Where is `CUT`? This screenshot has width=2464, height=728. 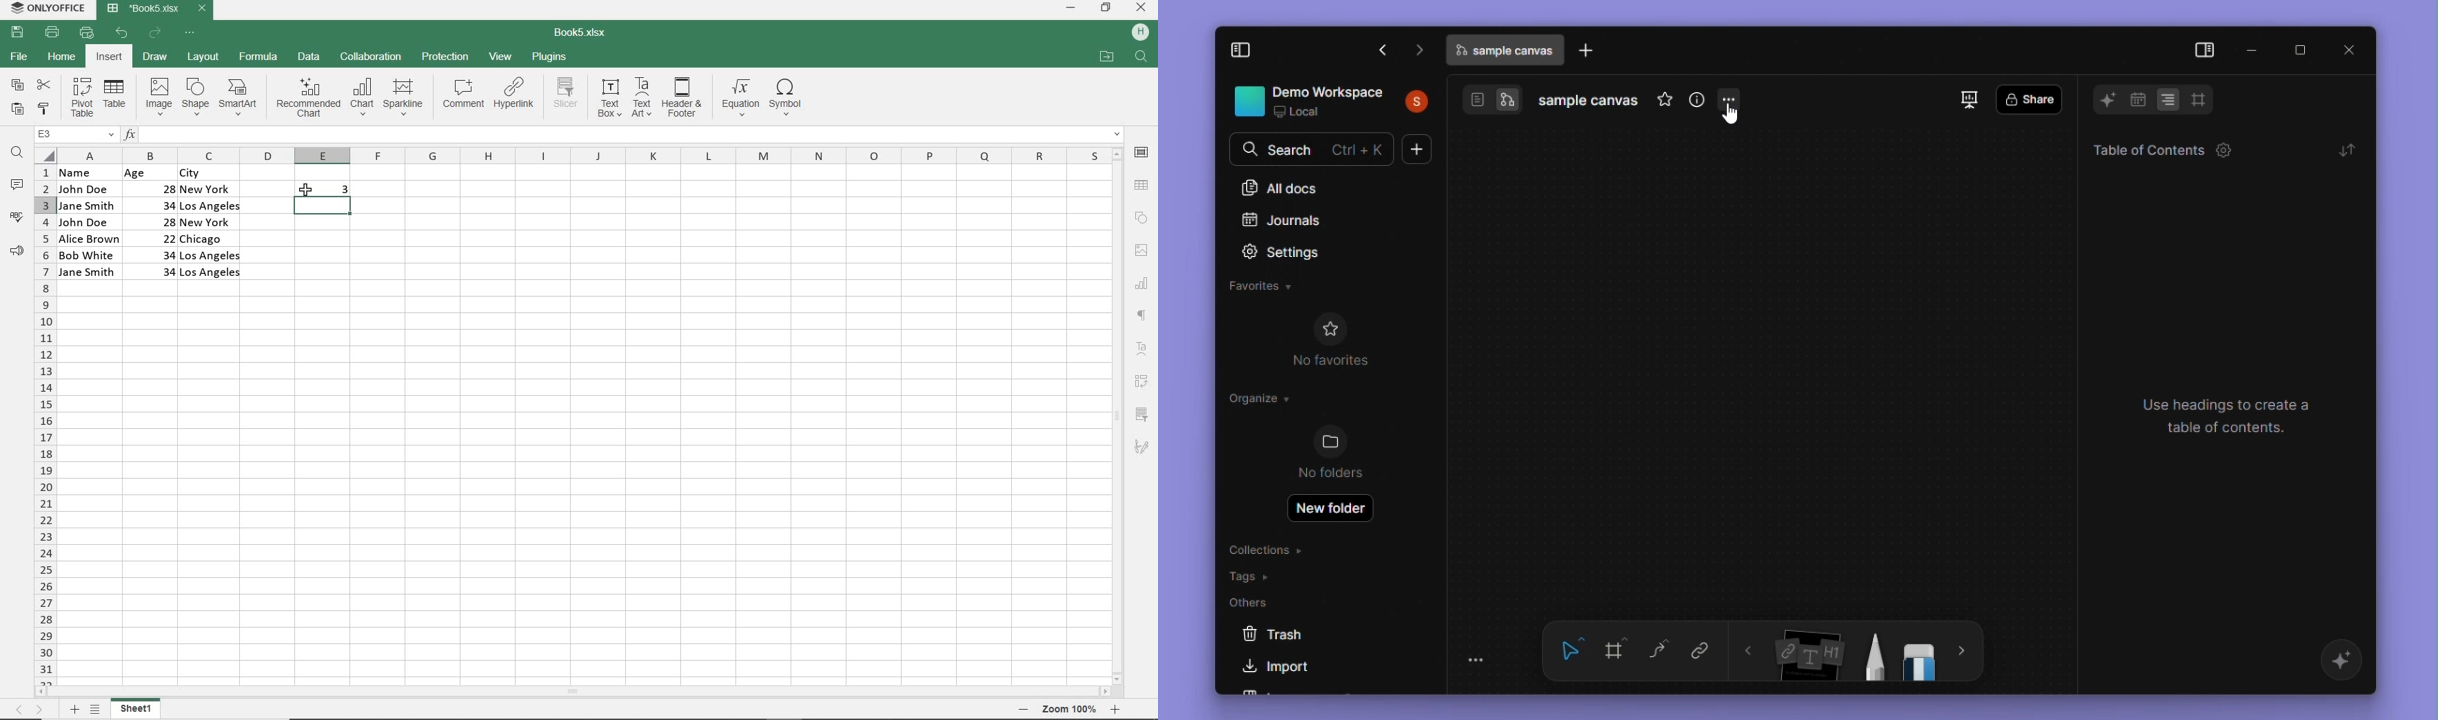 CUT is located at coordinates (45, 84).